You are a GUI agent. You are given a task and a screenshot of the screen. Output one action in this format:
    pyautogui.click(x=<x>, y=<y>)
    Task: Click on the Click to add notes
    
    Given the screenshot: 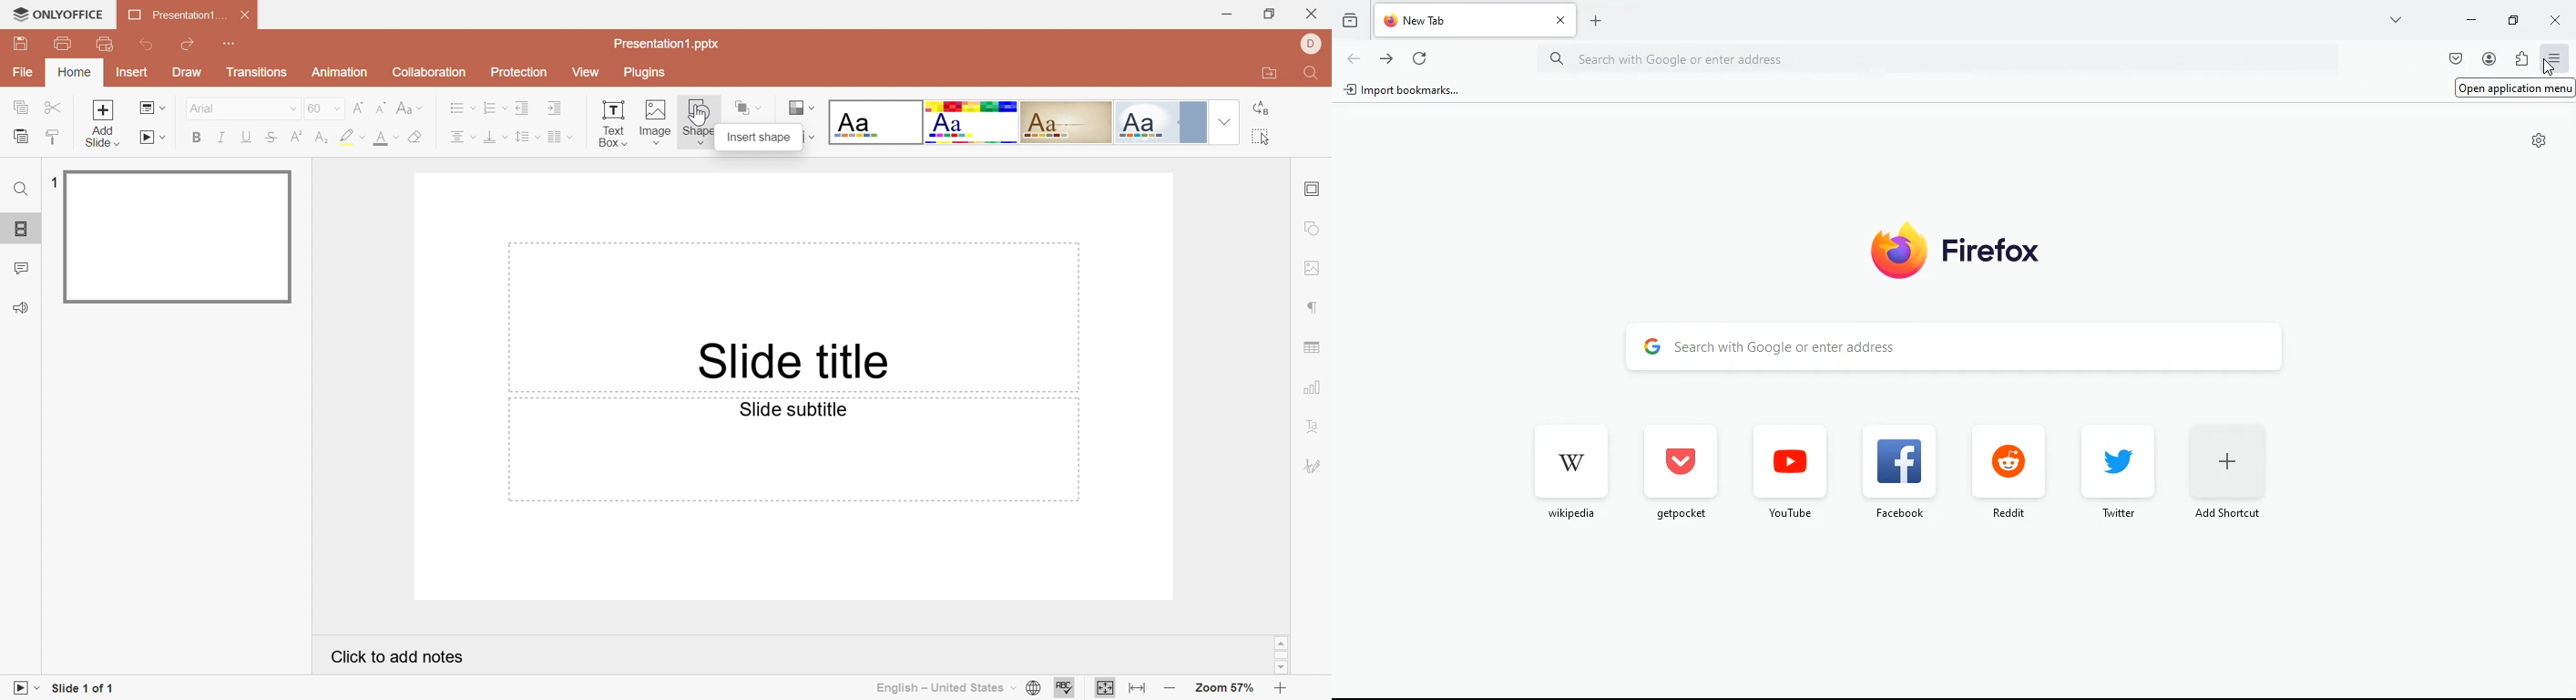 What is the action you would take?
    pyautogui.click(x=400, y=658)
    